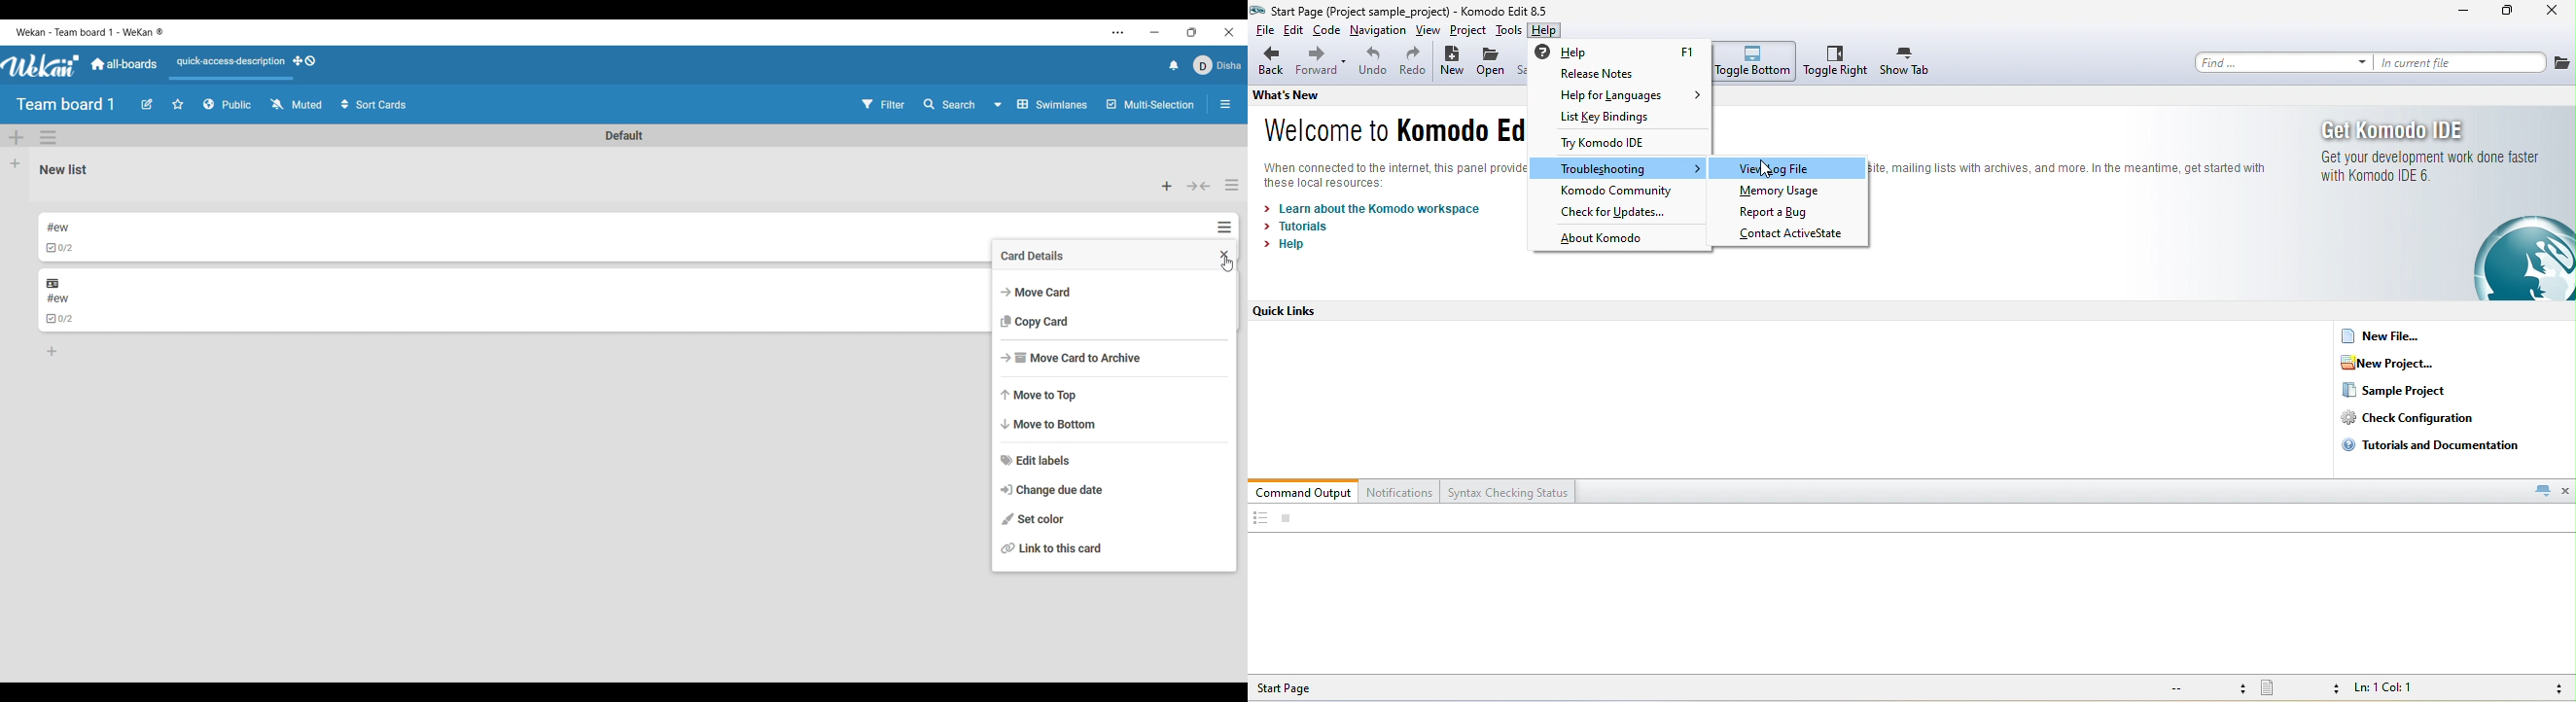  What do you see at coordinates (58, 228) in the screenshot?
I see `Card name` at bounding box center [58, 228].